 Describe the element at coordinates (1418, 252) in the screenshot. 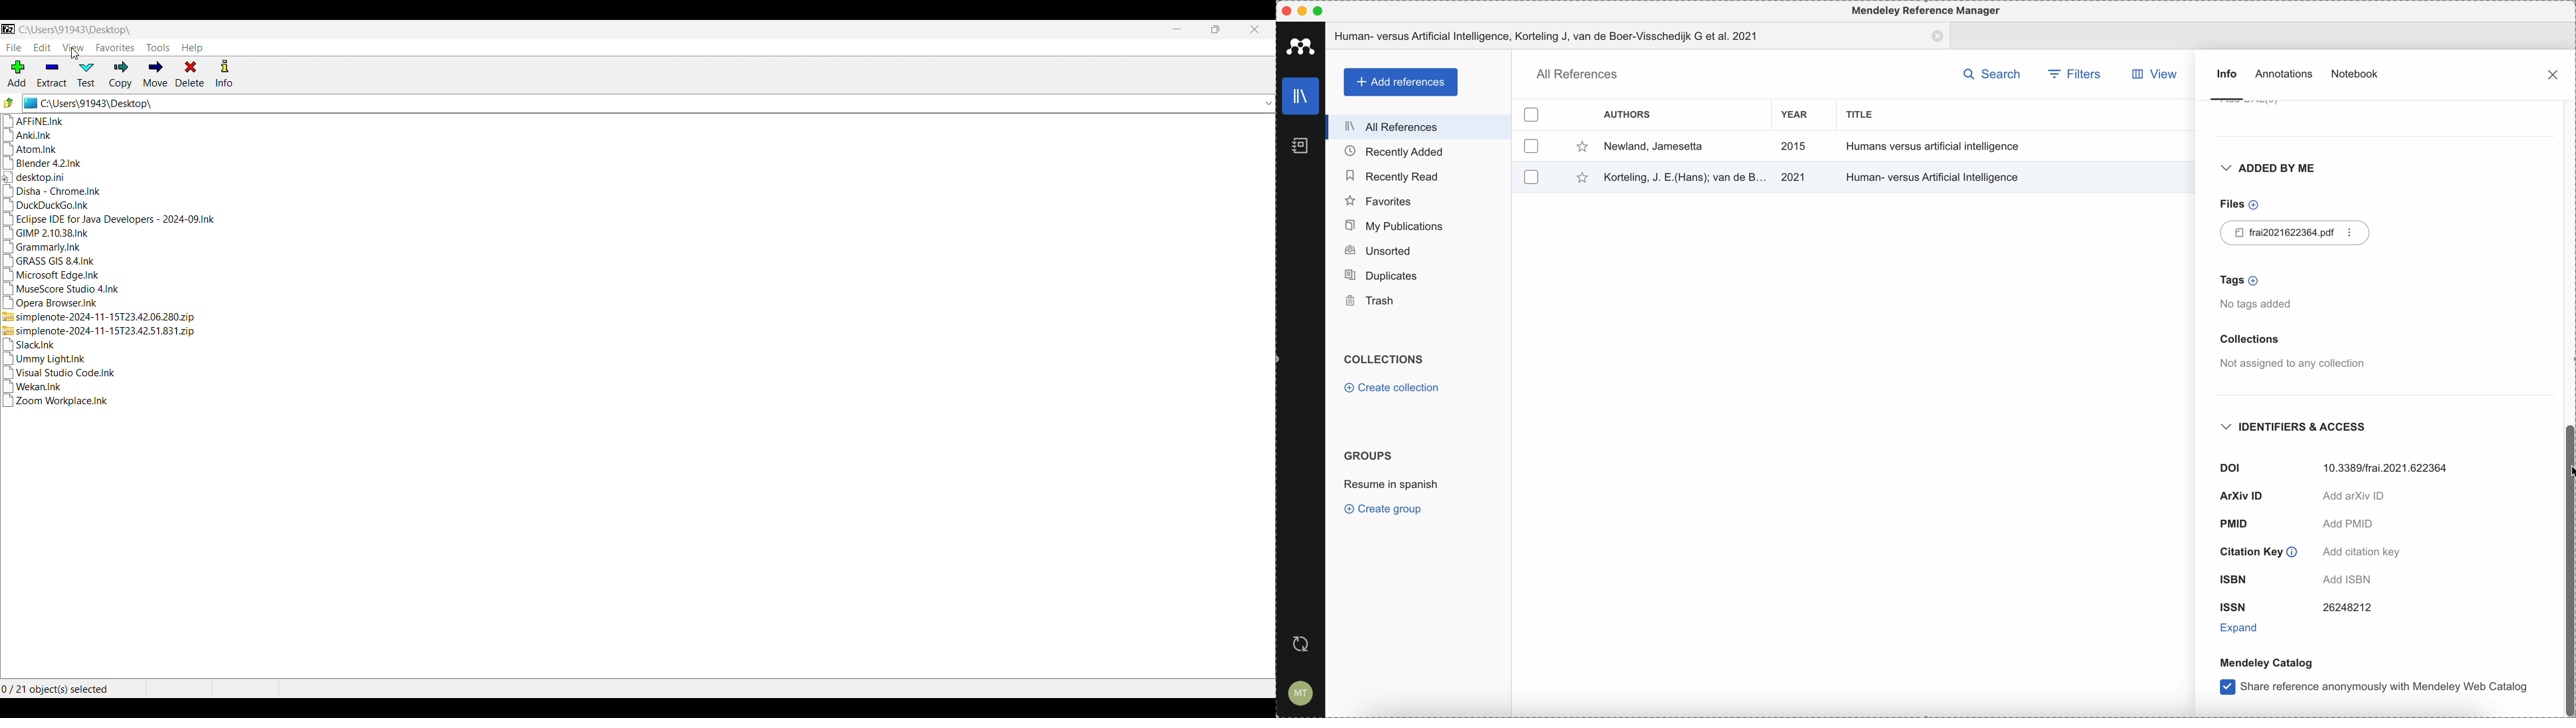

I see `unsorted` at that location.